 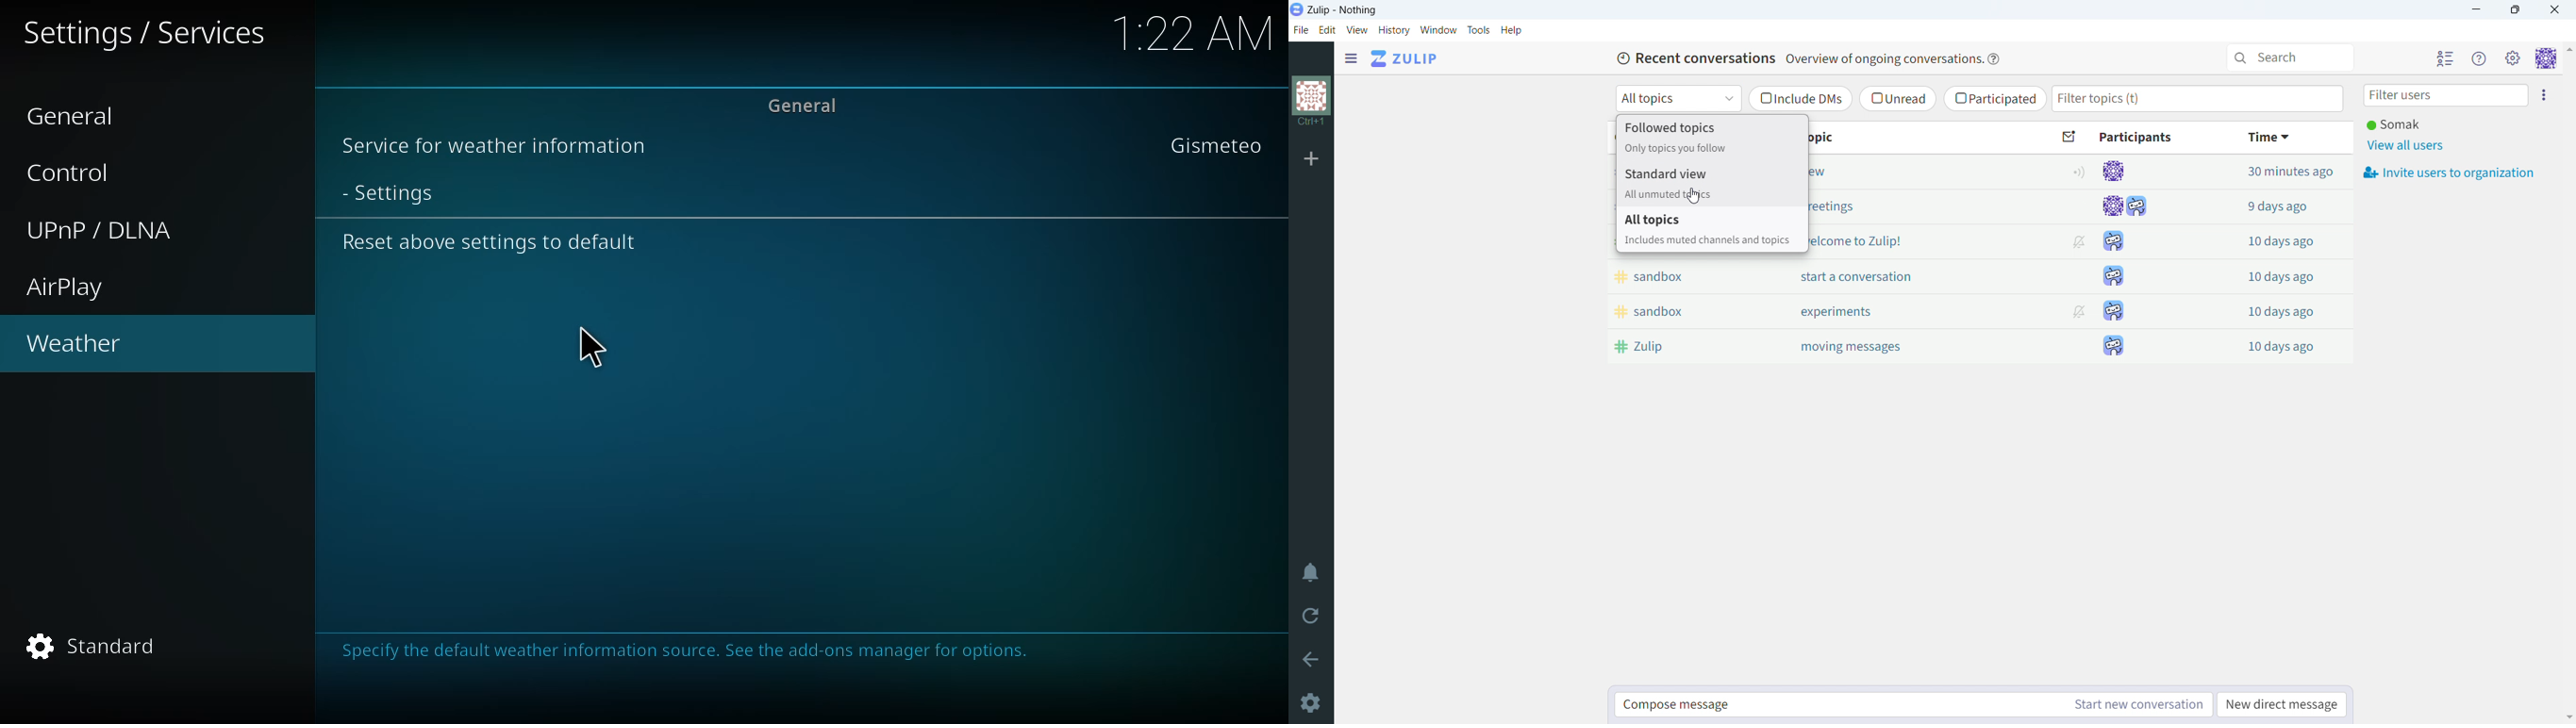 What do you see at coordinates (806, 105) in the screenshot?
I see `general` at bounding box center [806, 105].